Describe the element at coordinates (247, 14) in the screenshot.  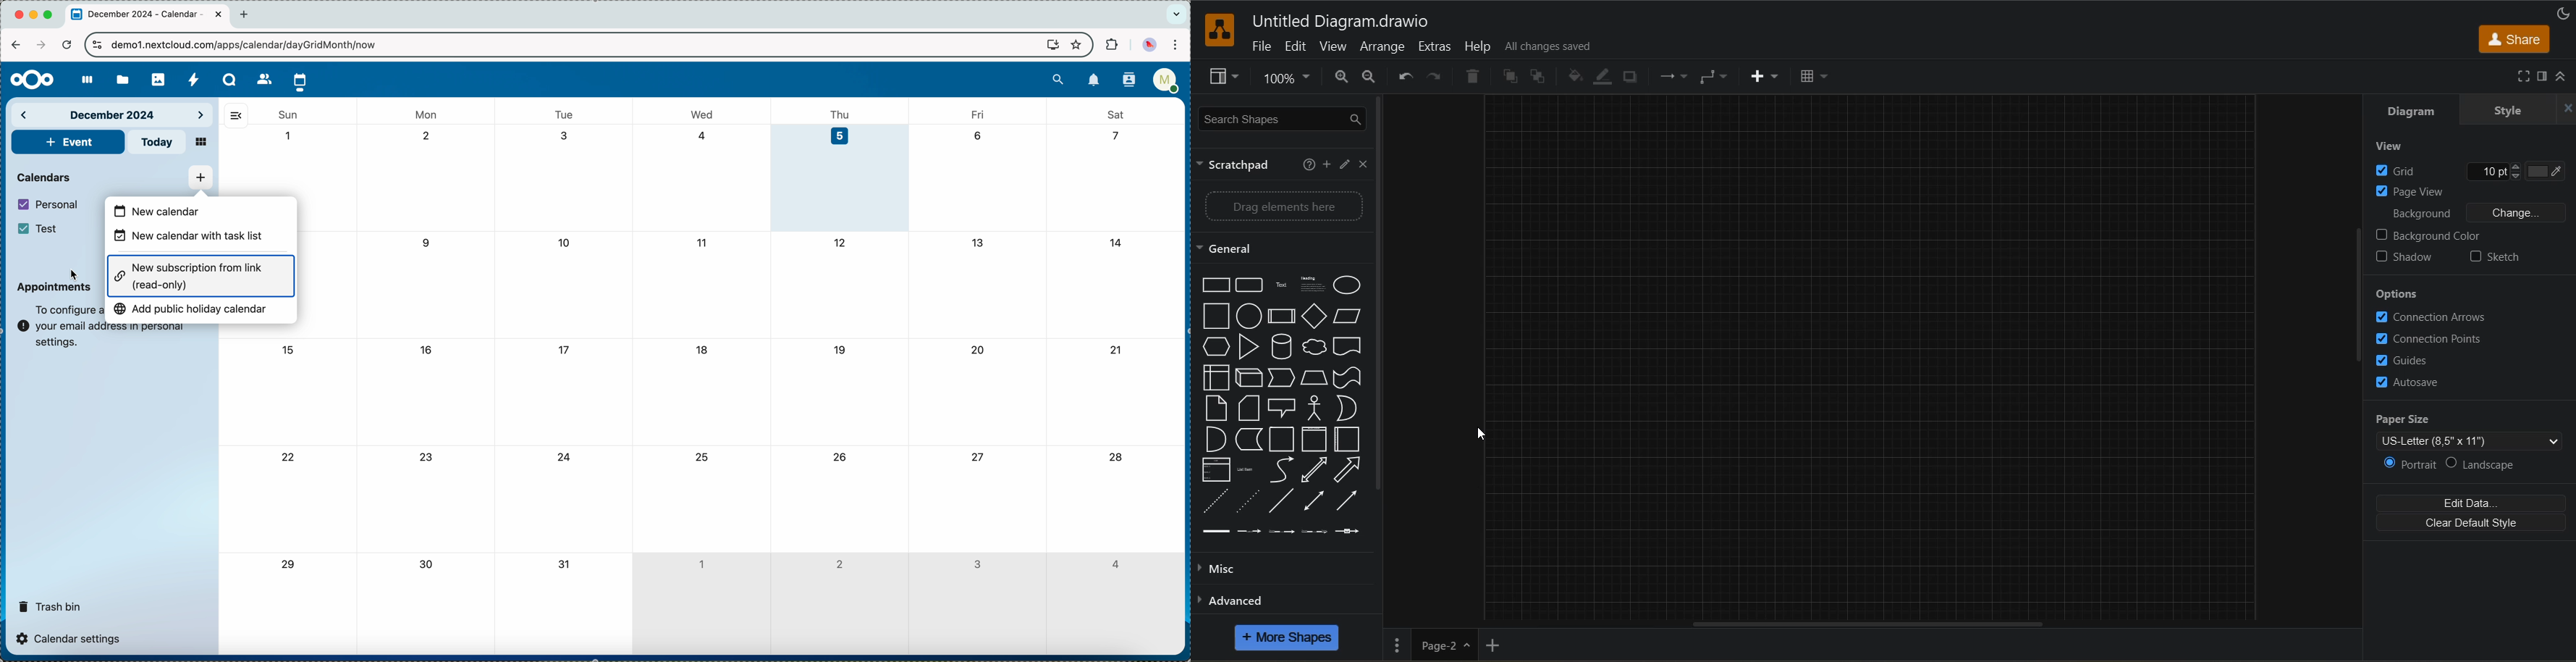
I see `new tab` at that location.